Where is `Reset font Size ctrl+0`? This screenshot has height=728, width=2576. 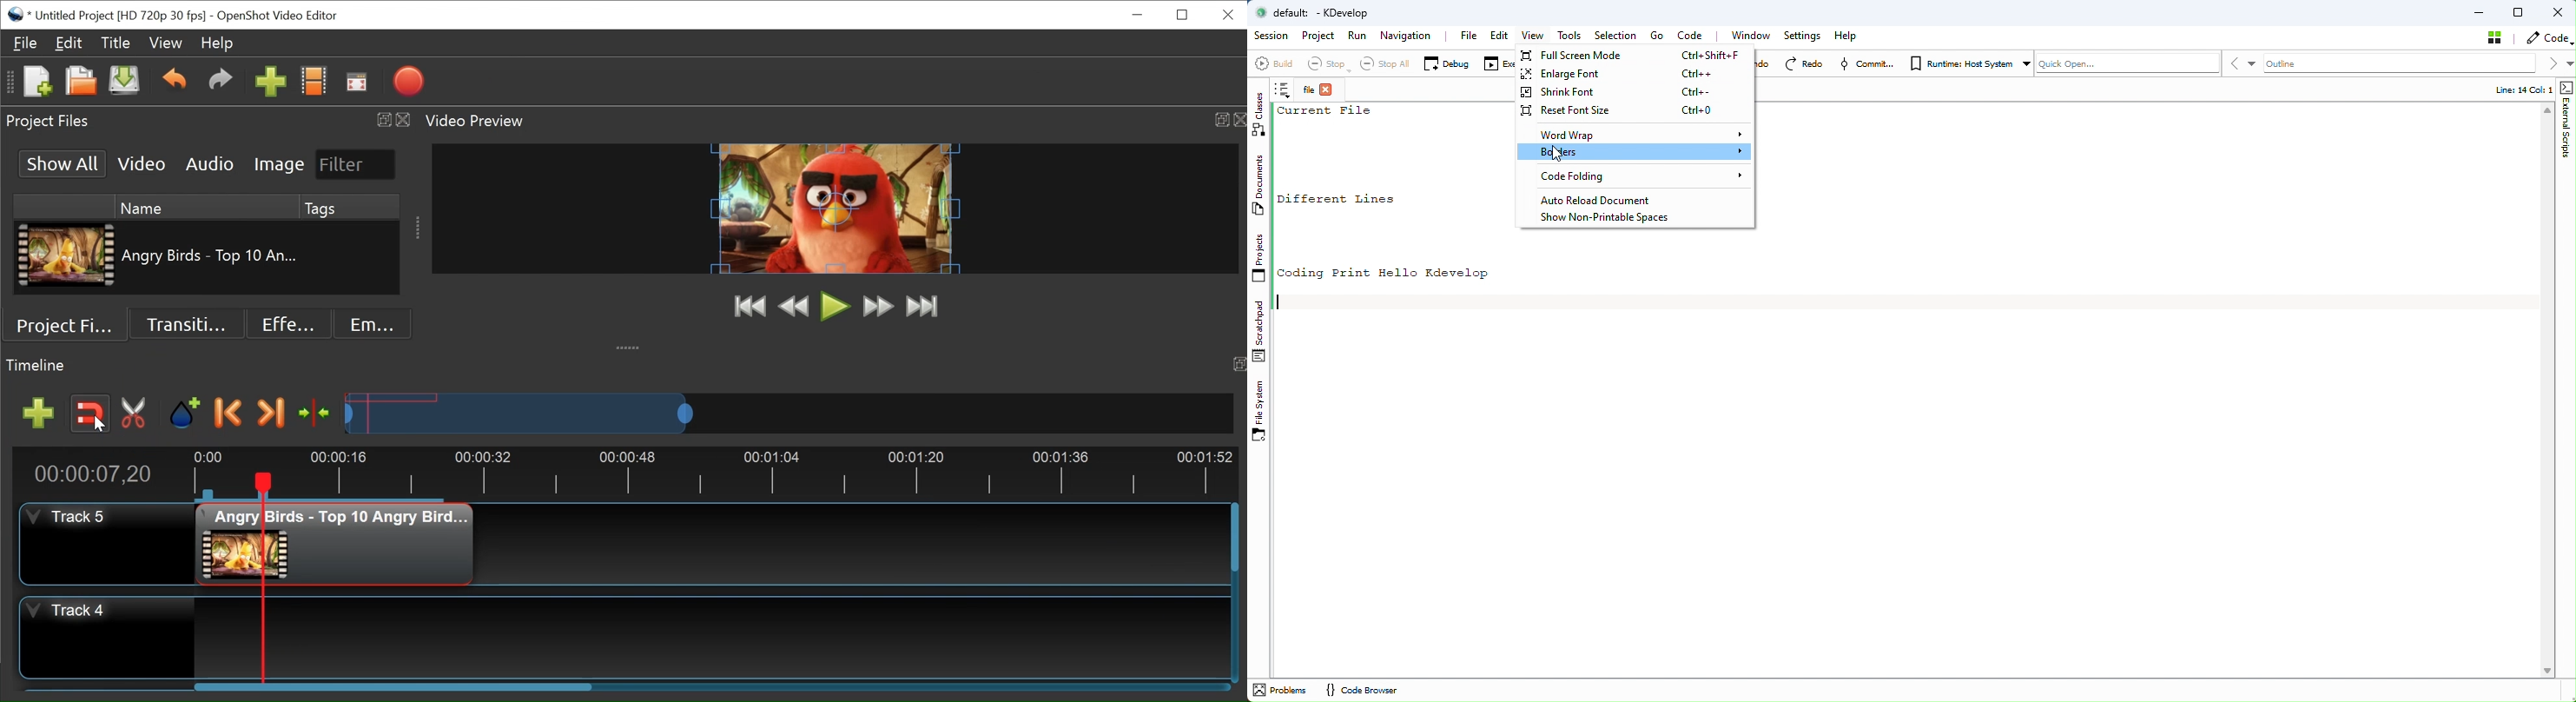
Reset font Size ctrl+0 is located at coordinates (1630, 111).